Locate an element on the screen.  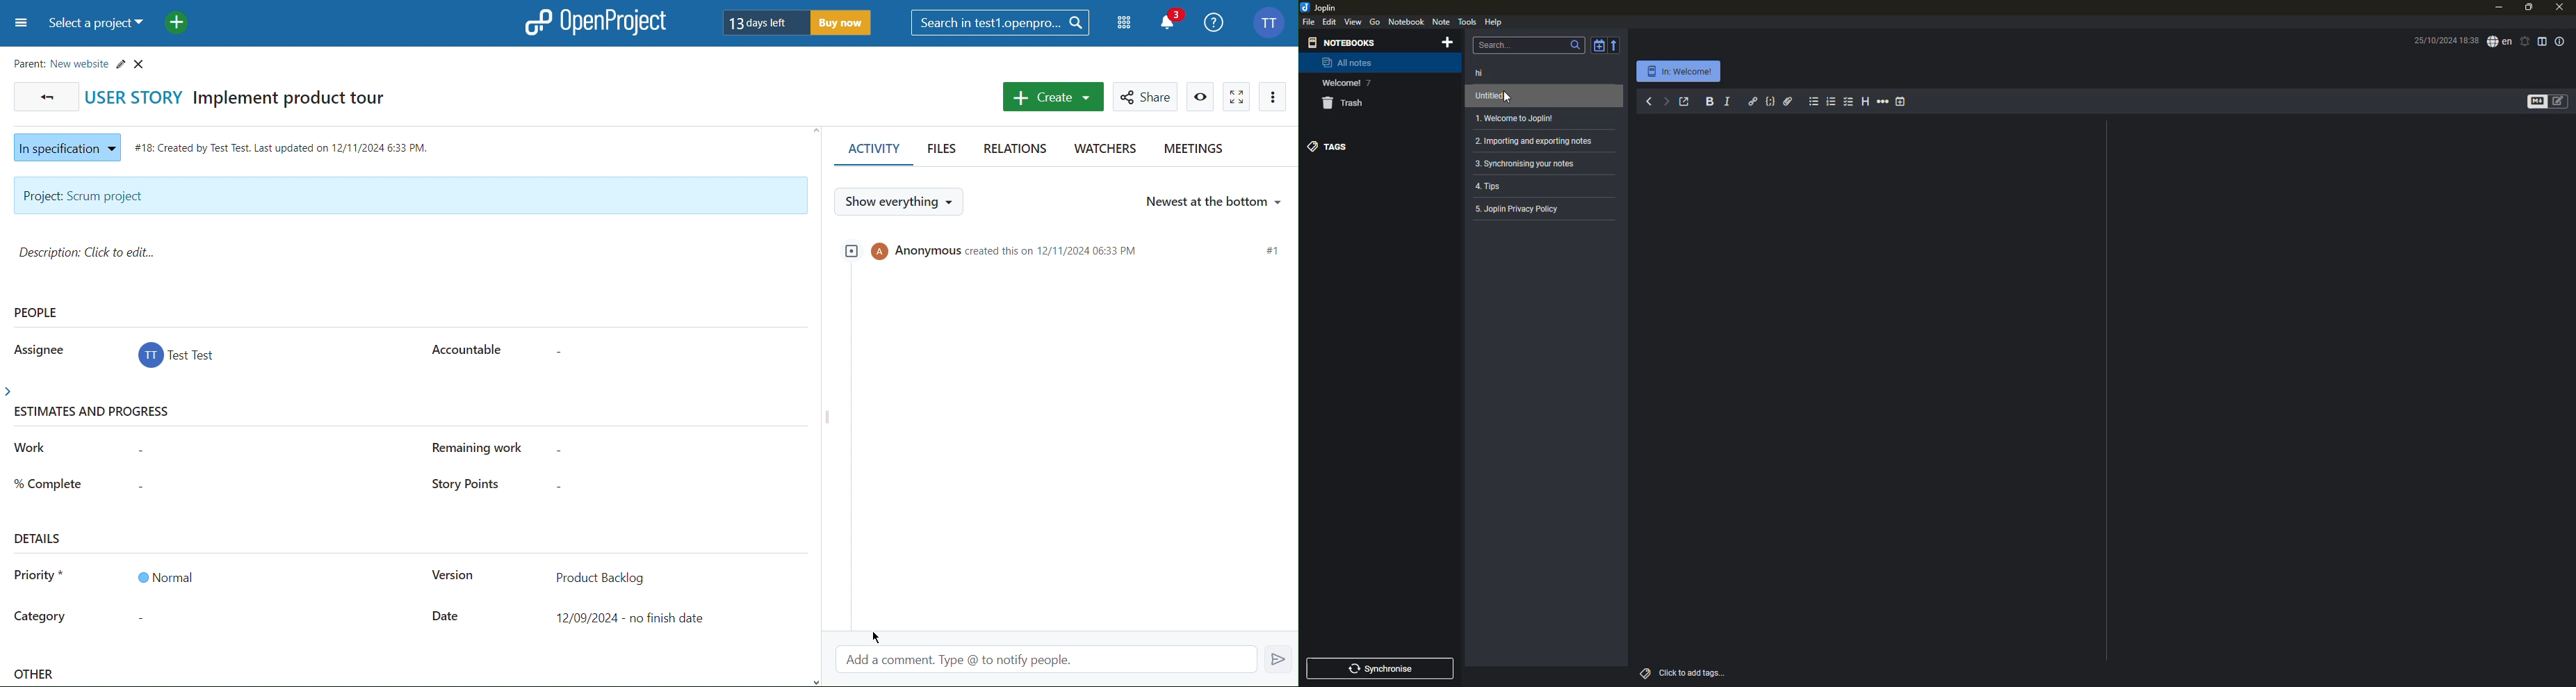
synchronise is located at coordinates (1384, 667).